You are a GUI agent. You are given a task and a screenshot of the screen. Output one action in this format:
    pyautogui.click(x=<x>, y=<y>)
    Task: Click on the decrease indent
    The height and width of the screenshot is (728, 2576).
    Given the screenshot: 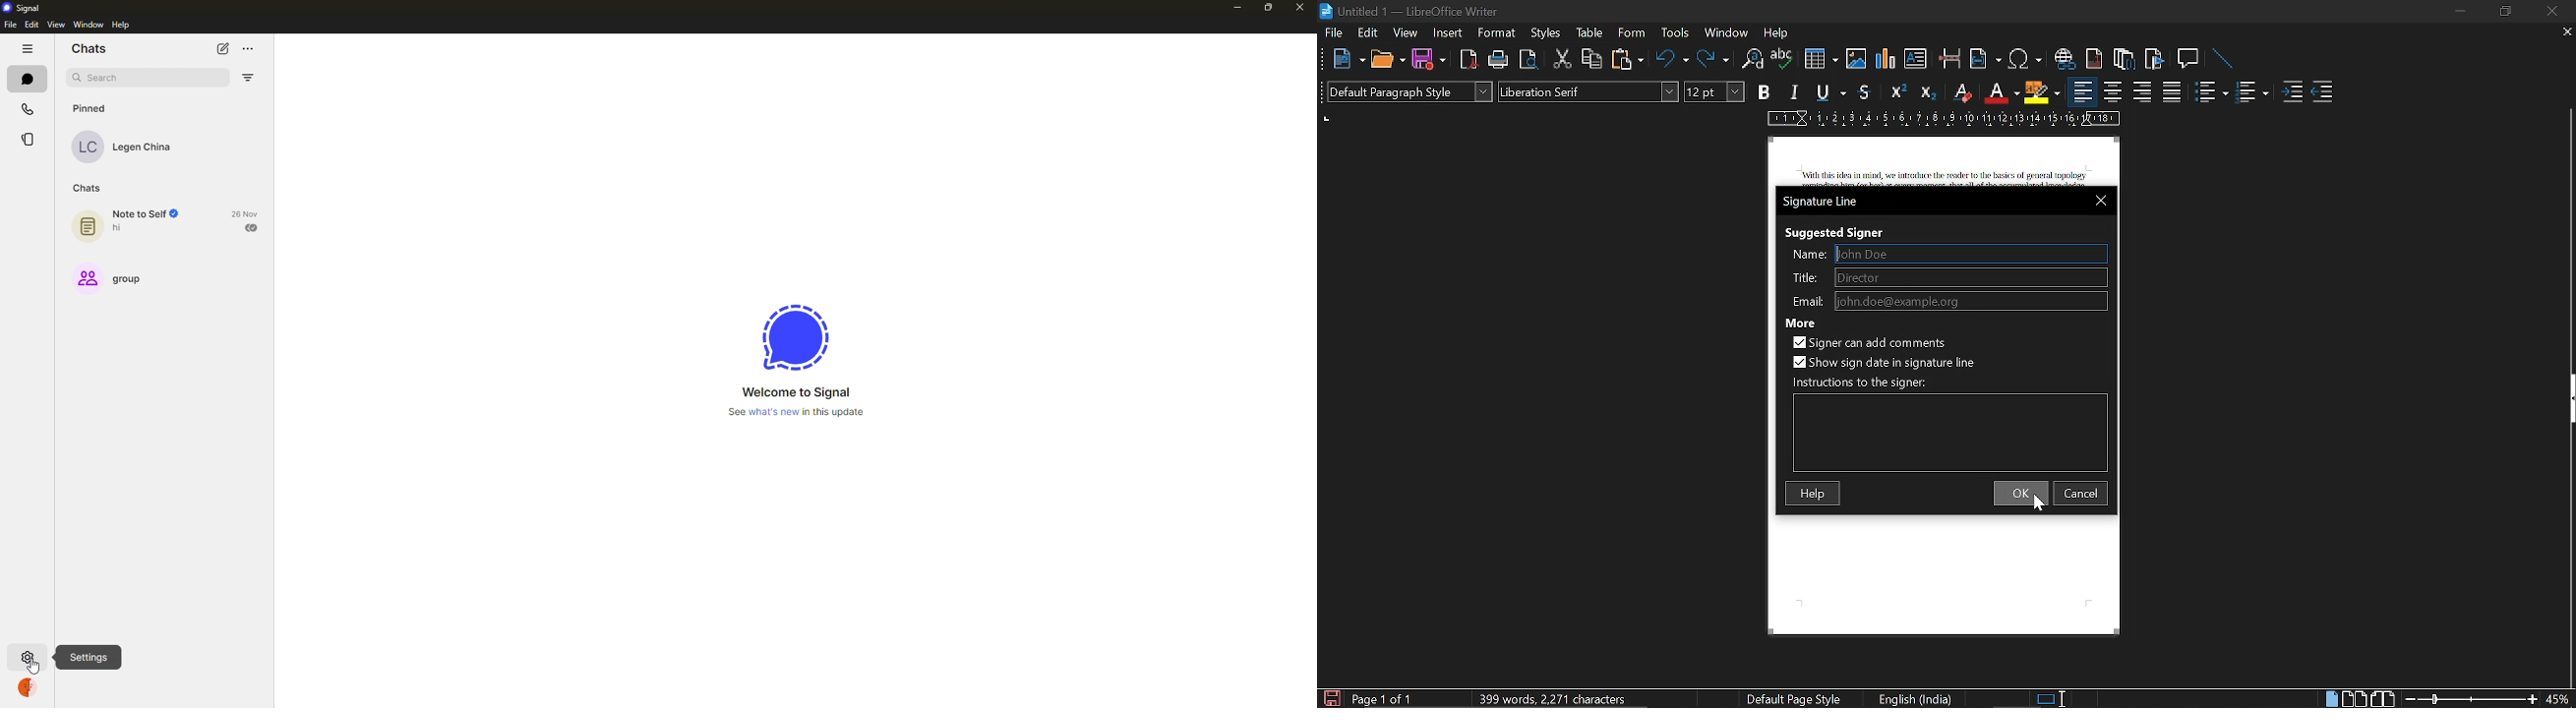 What is the action you would take?
    pyautogui.click(x=2324, y=92)
    